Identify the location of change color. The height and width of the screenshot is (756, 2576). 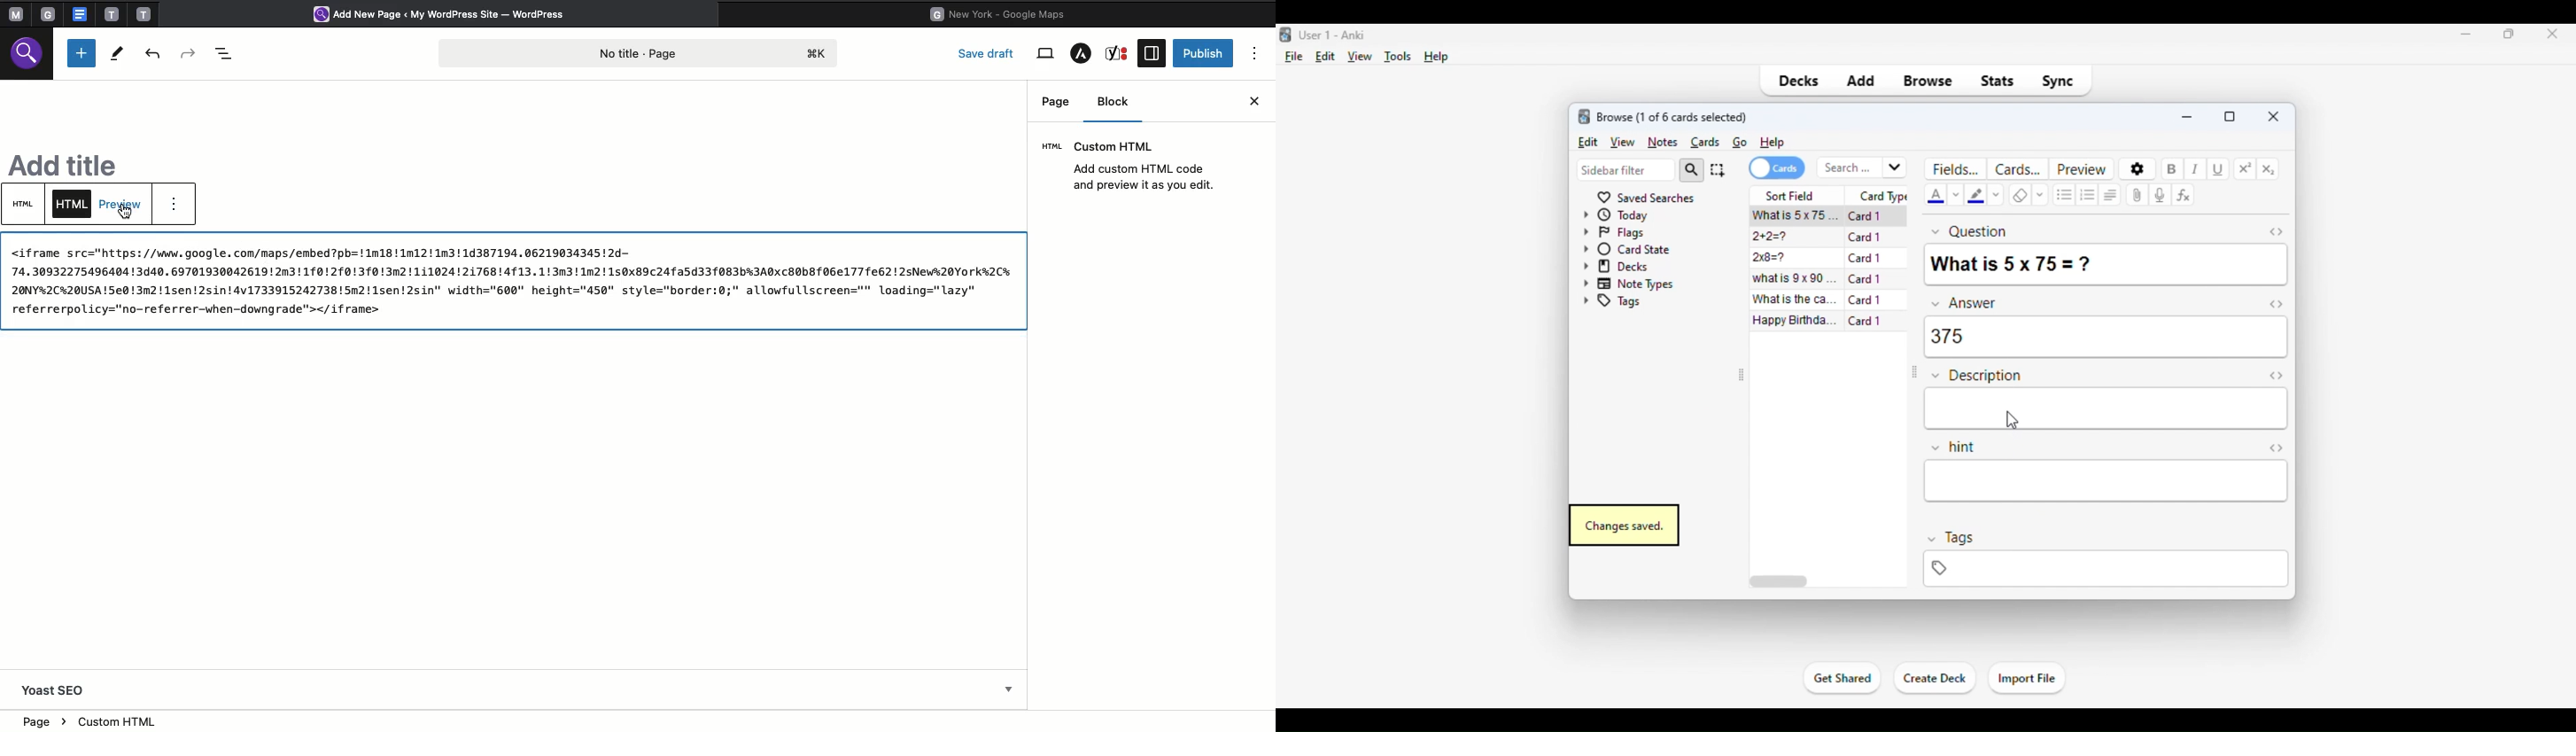
(1957, 195).